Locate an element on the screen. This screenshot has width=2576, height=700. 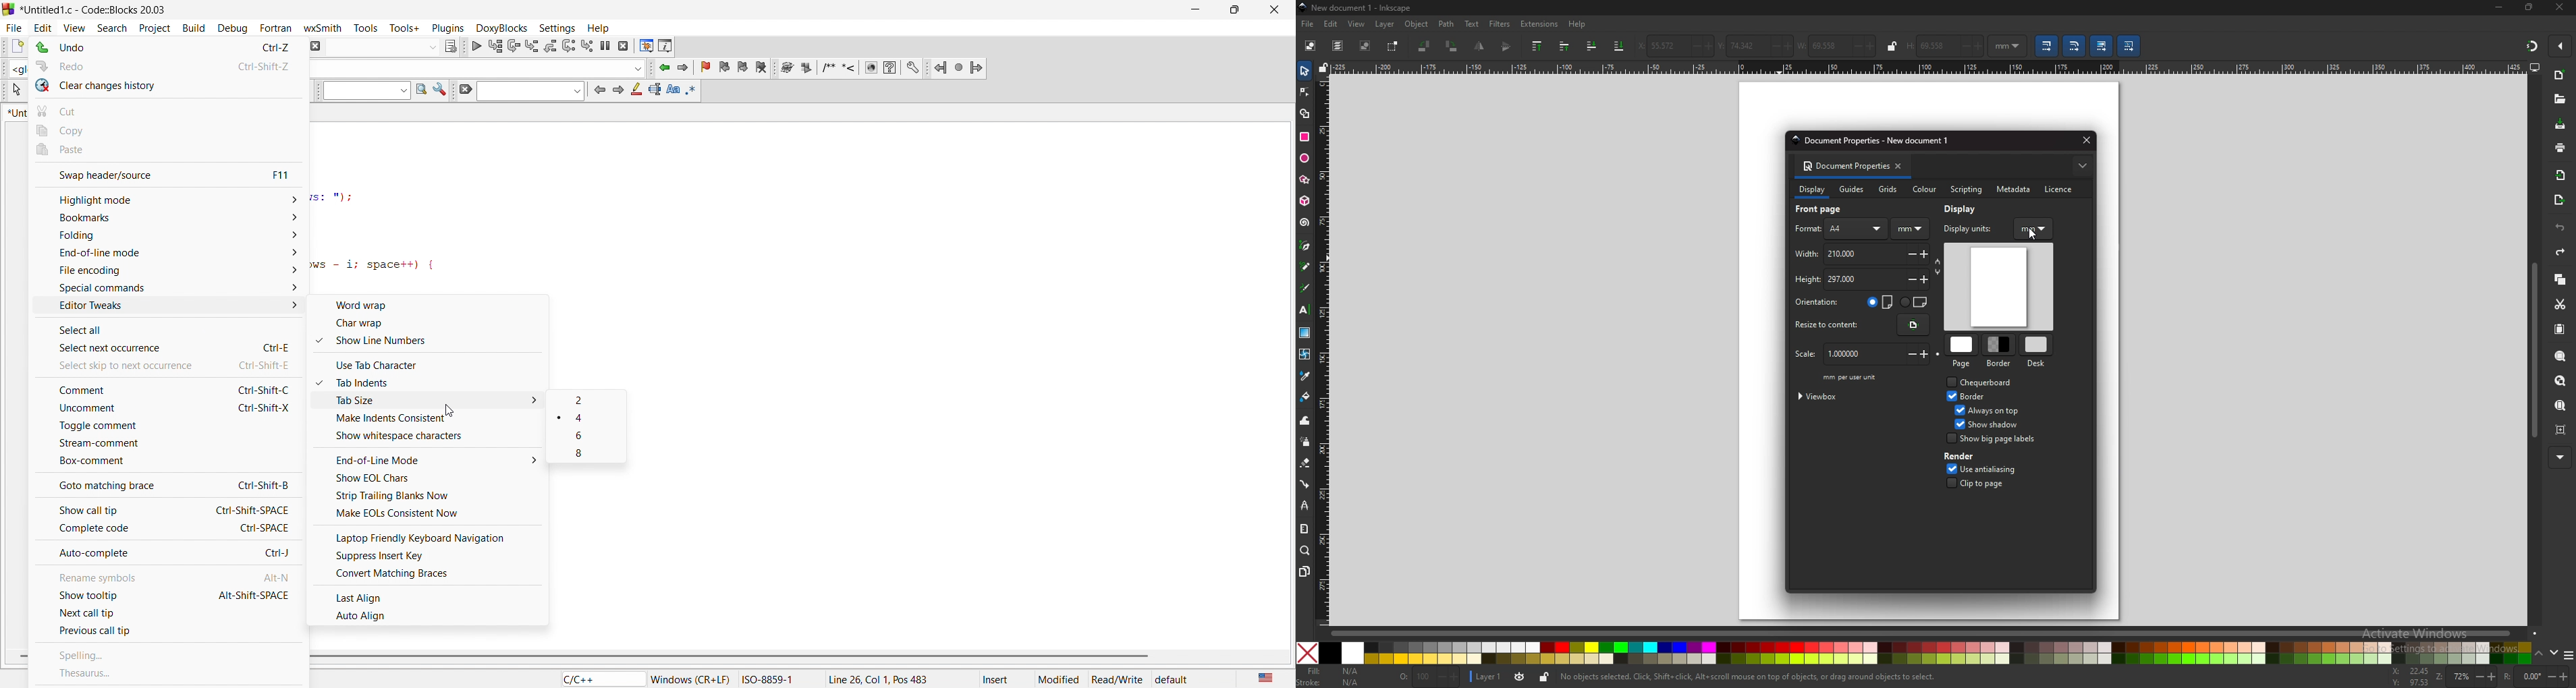
colors is located at coordinates (1927, 653).